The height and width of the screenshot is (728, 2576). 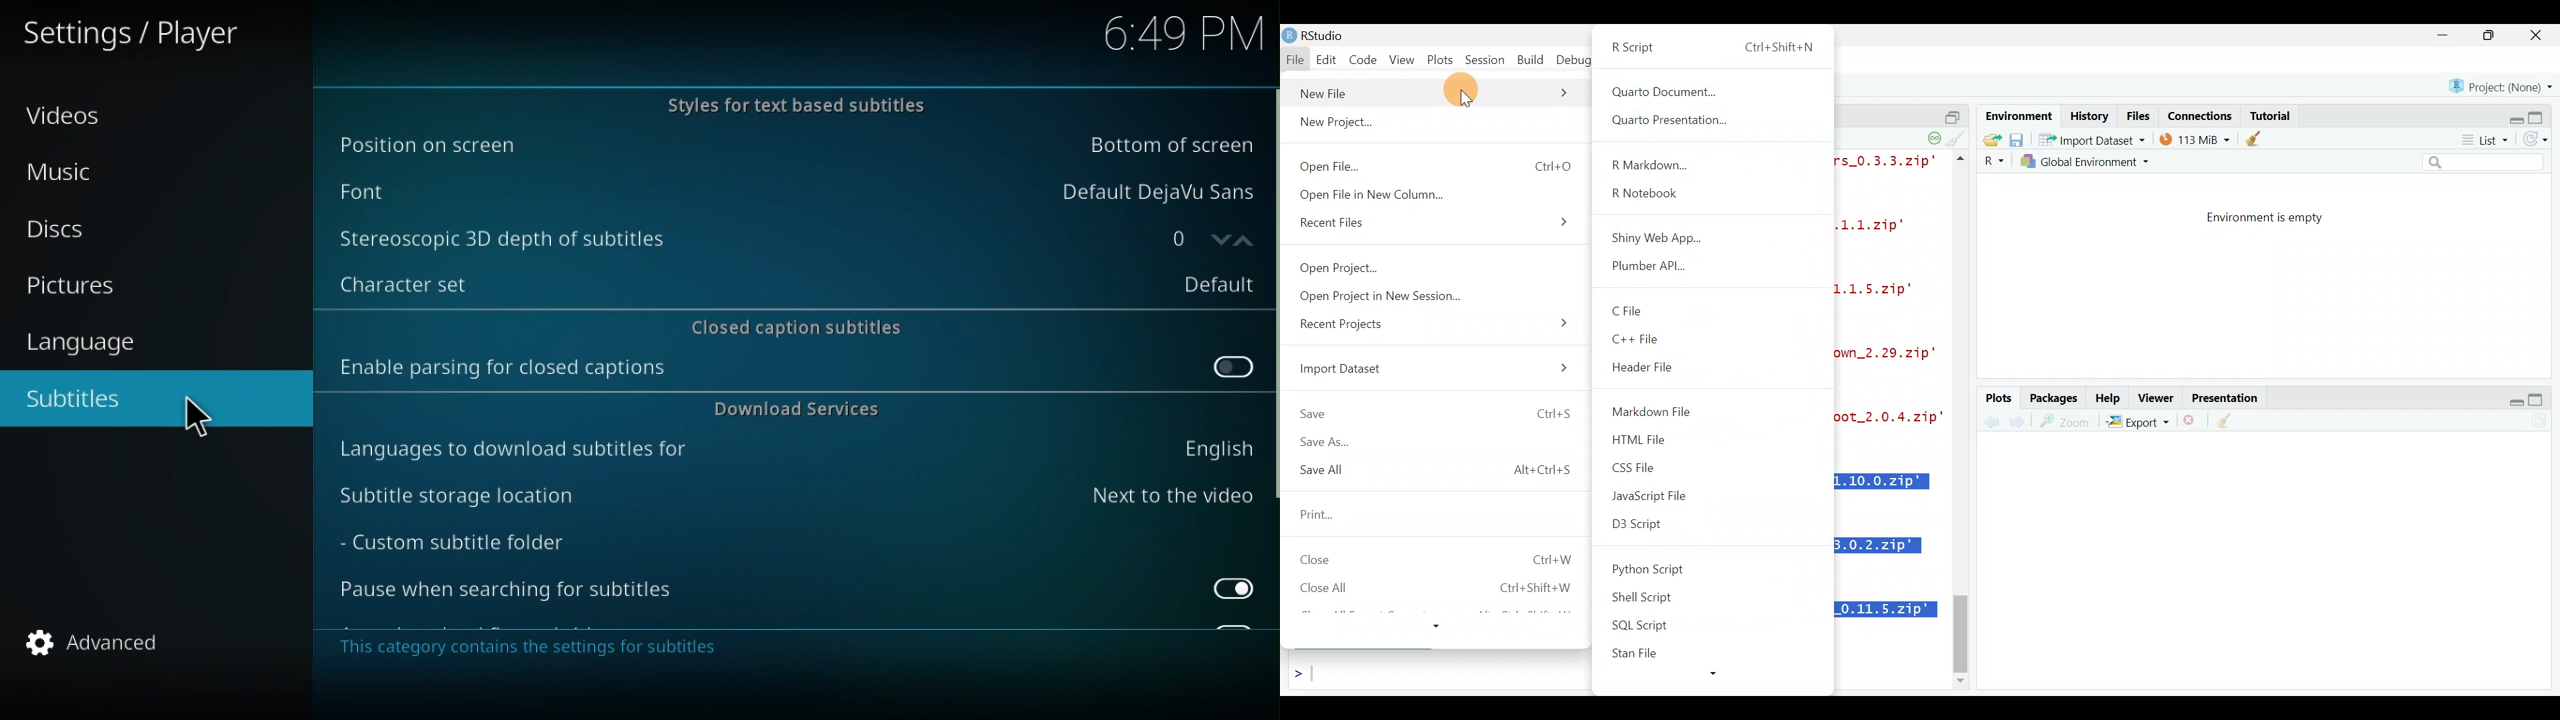 I want to click on Character set, so click(x=789, y=279).